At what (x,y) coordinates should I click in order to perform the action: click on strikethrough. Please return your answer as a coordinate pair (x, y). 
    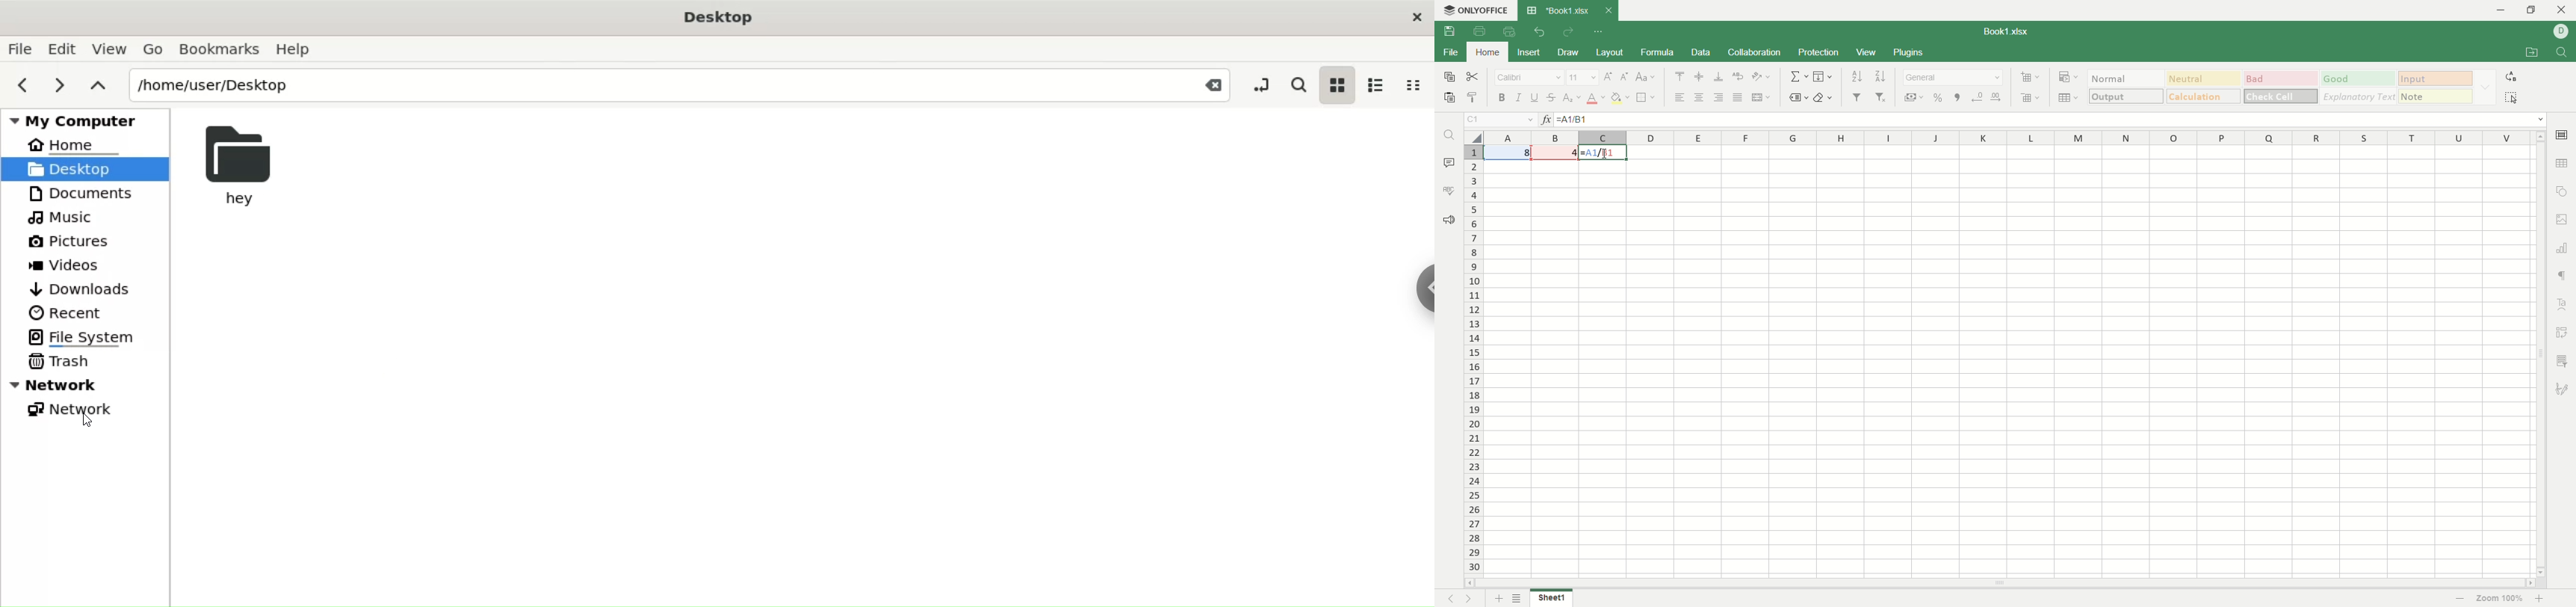
    Looking at the image, I should click on (1553, 98).